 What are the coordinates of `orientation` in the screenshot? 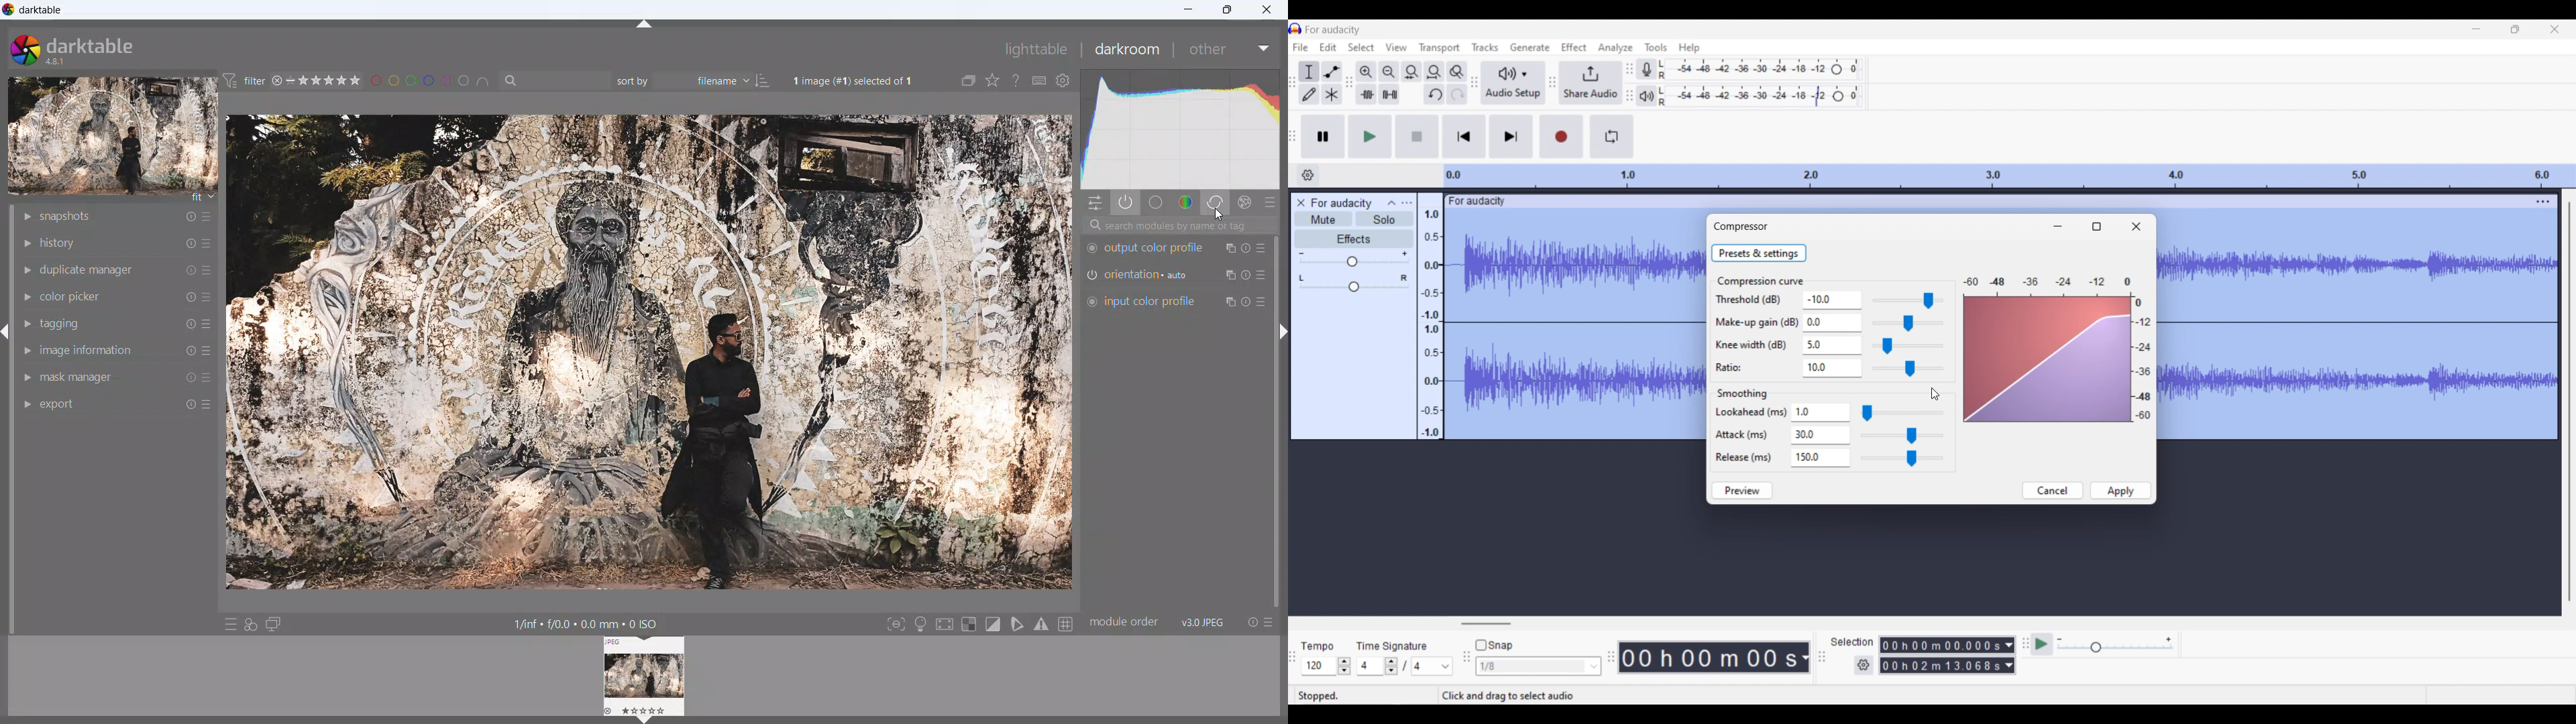 It's located at (1150, 275).